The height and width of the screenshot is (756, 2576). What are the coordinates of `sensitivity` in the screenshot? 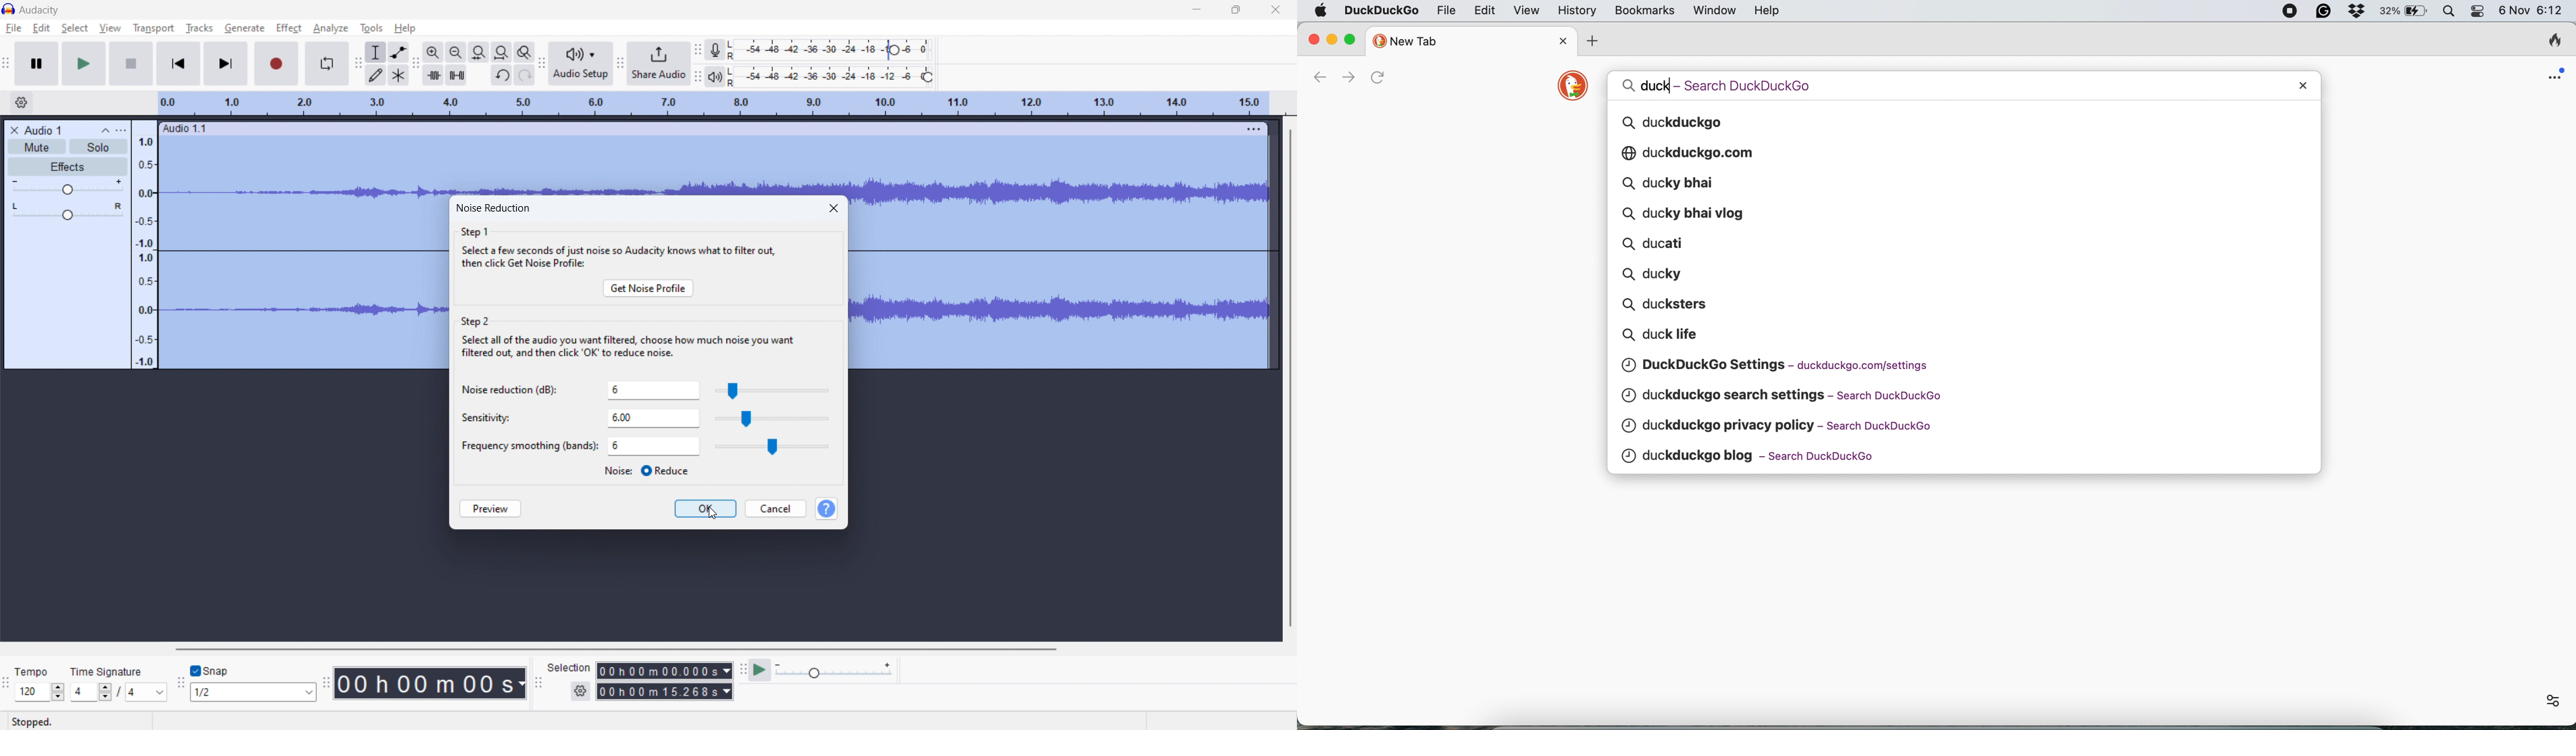 It's located at (482, 418).